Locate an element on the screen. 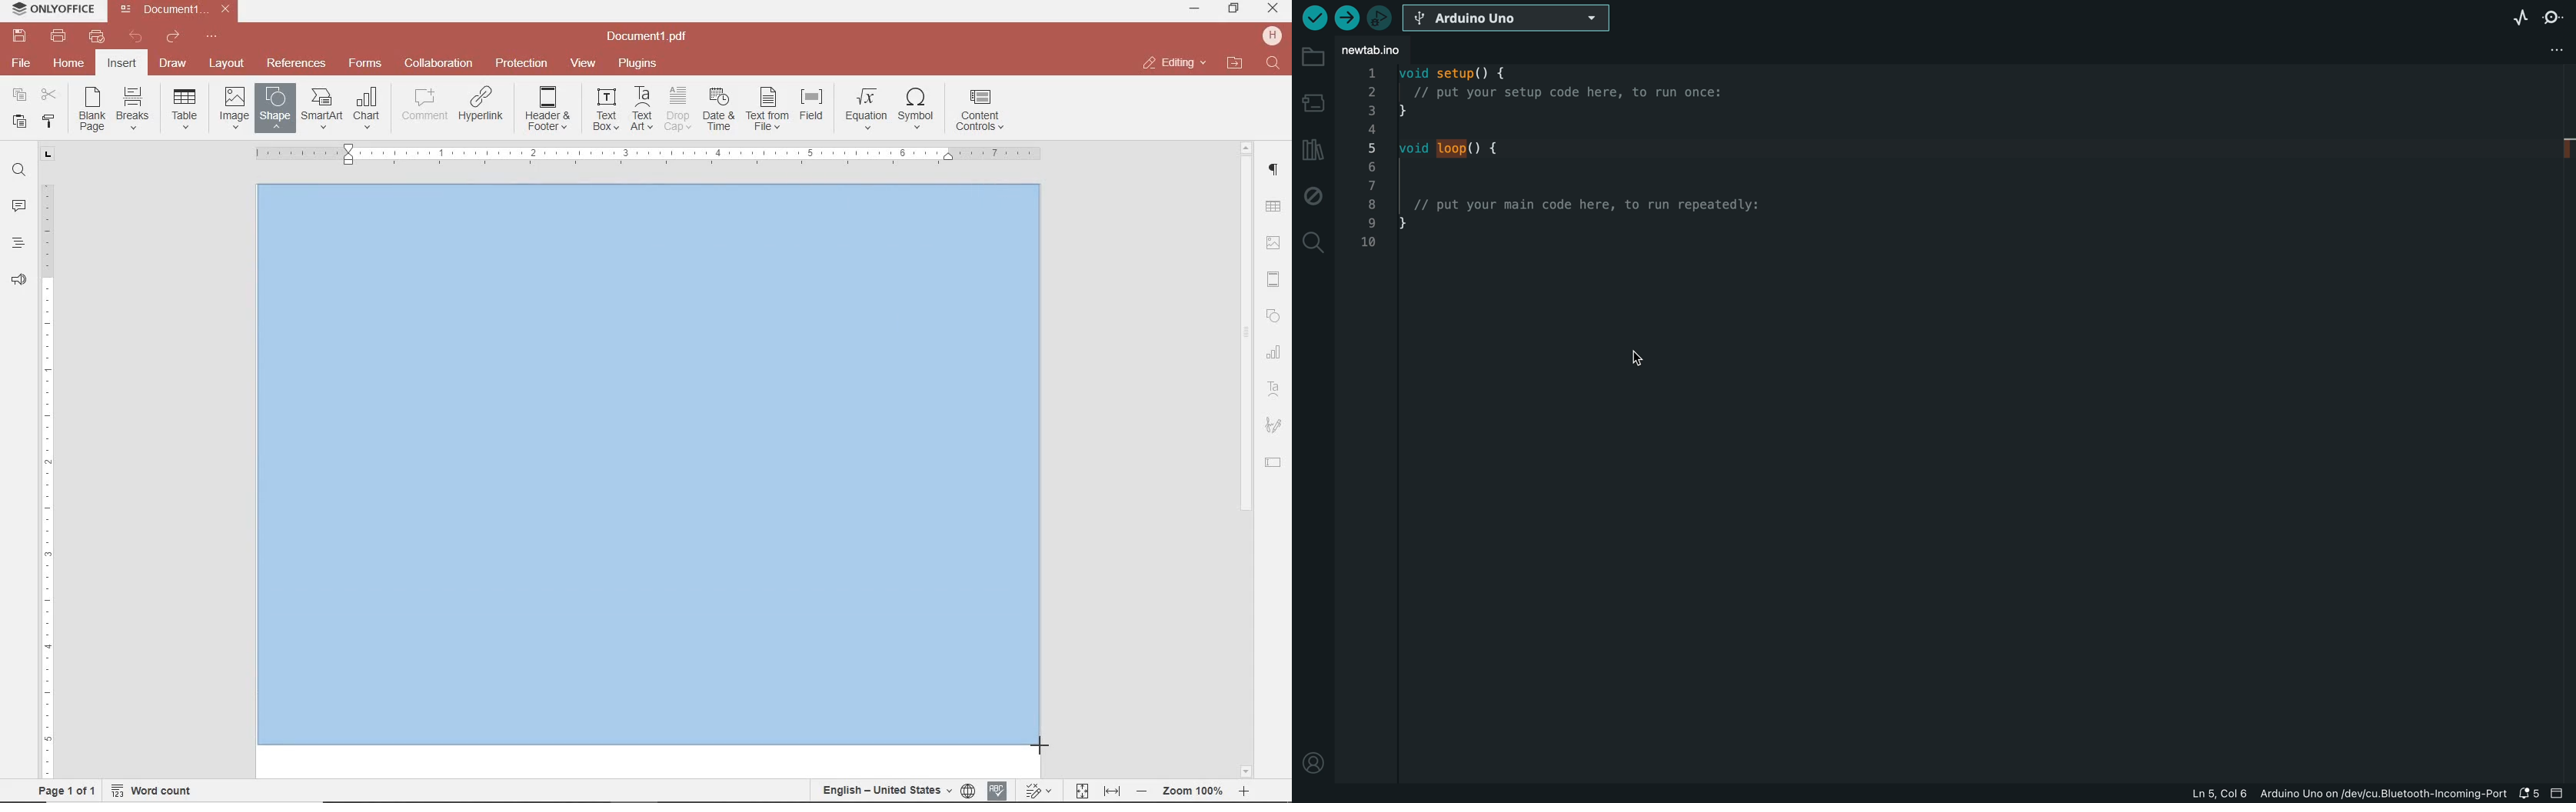 This screenshot has height=812, width=2576. CHART is located at coordinates (1274, 353).